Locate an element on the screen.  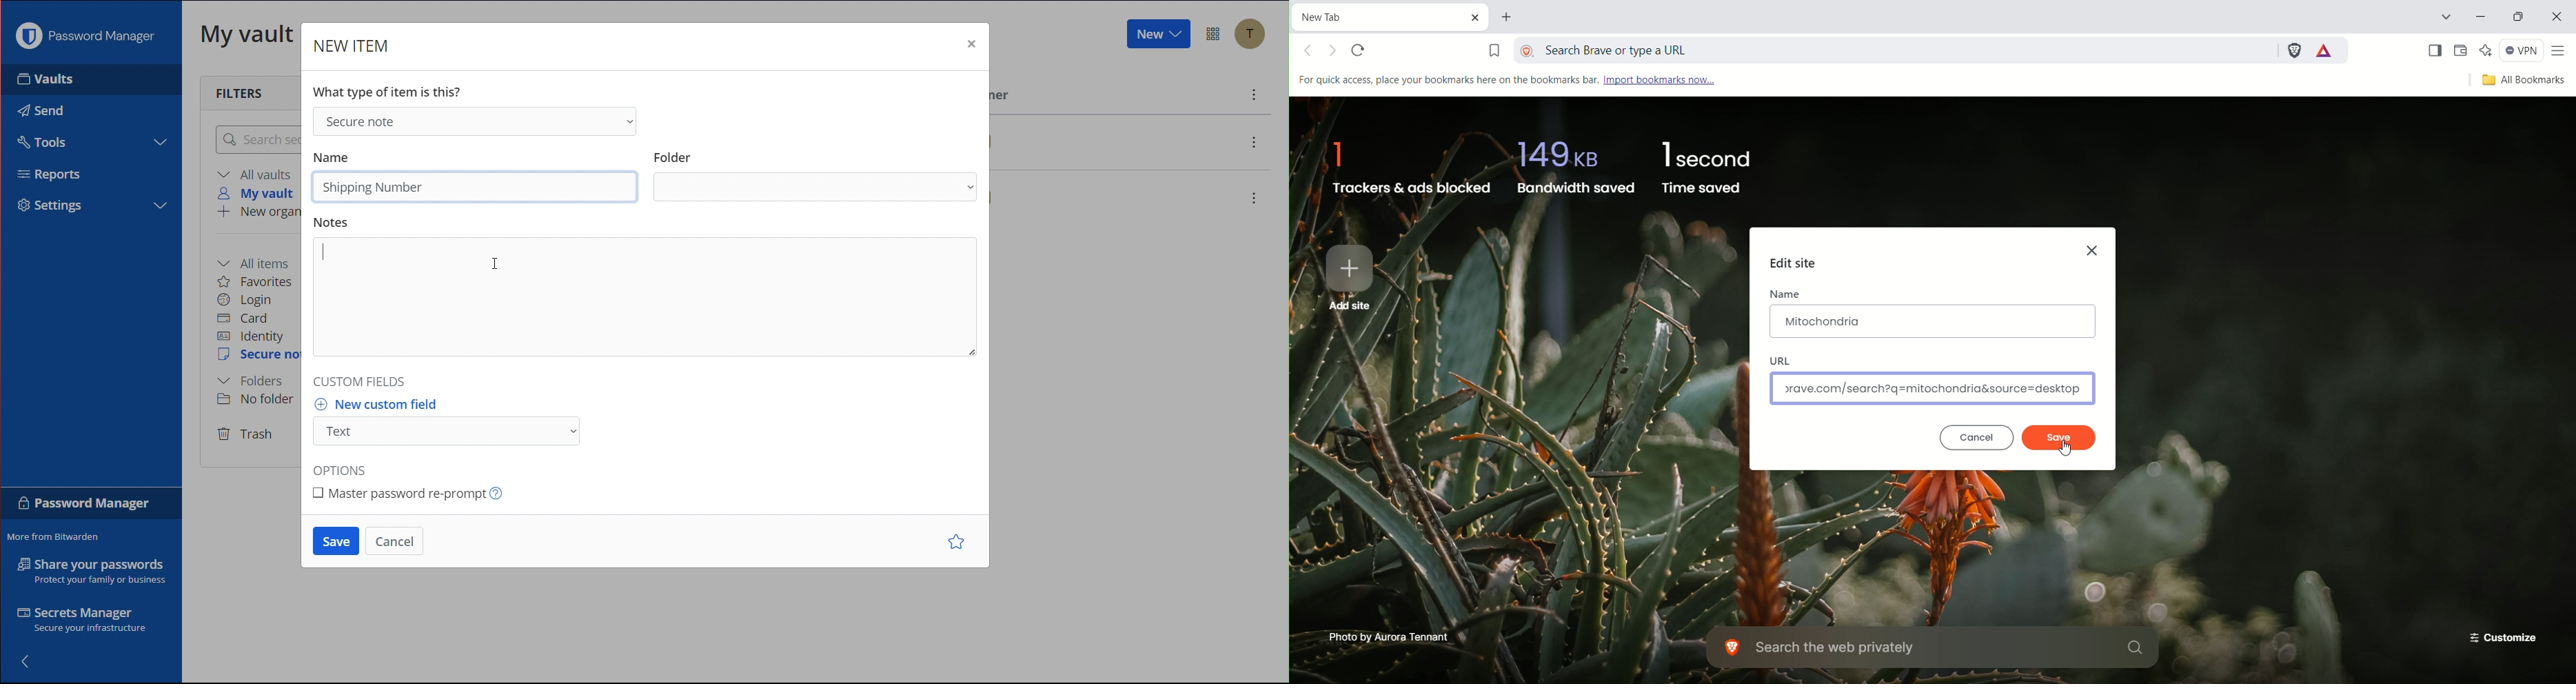
Shipping Number is located at coordinates (374, 187).